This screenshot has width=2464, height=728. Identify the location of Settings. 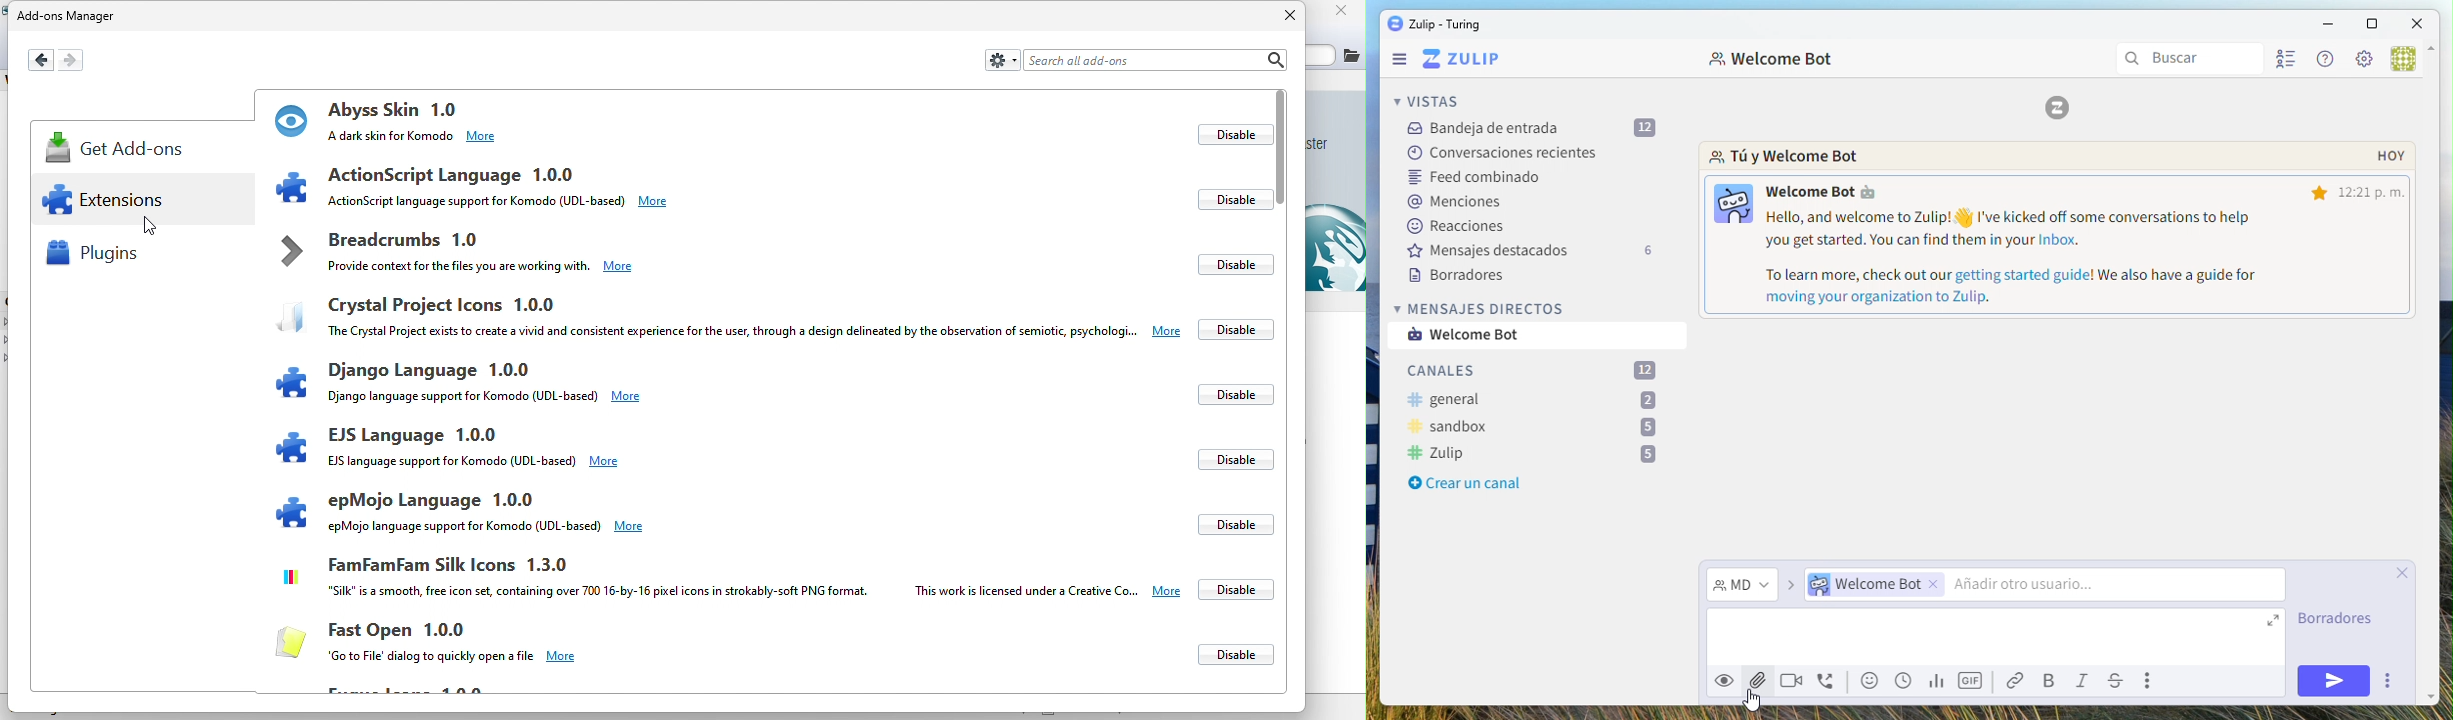
(2364, 61).